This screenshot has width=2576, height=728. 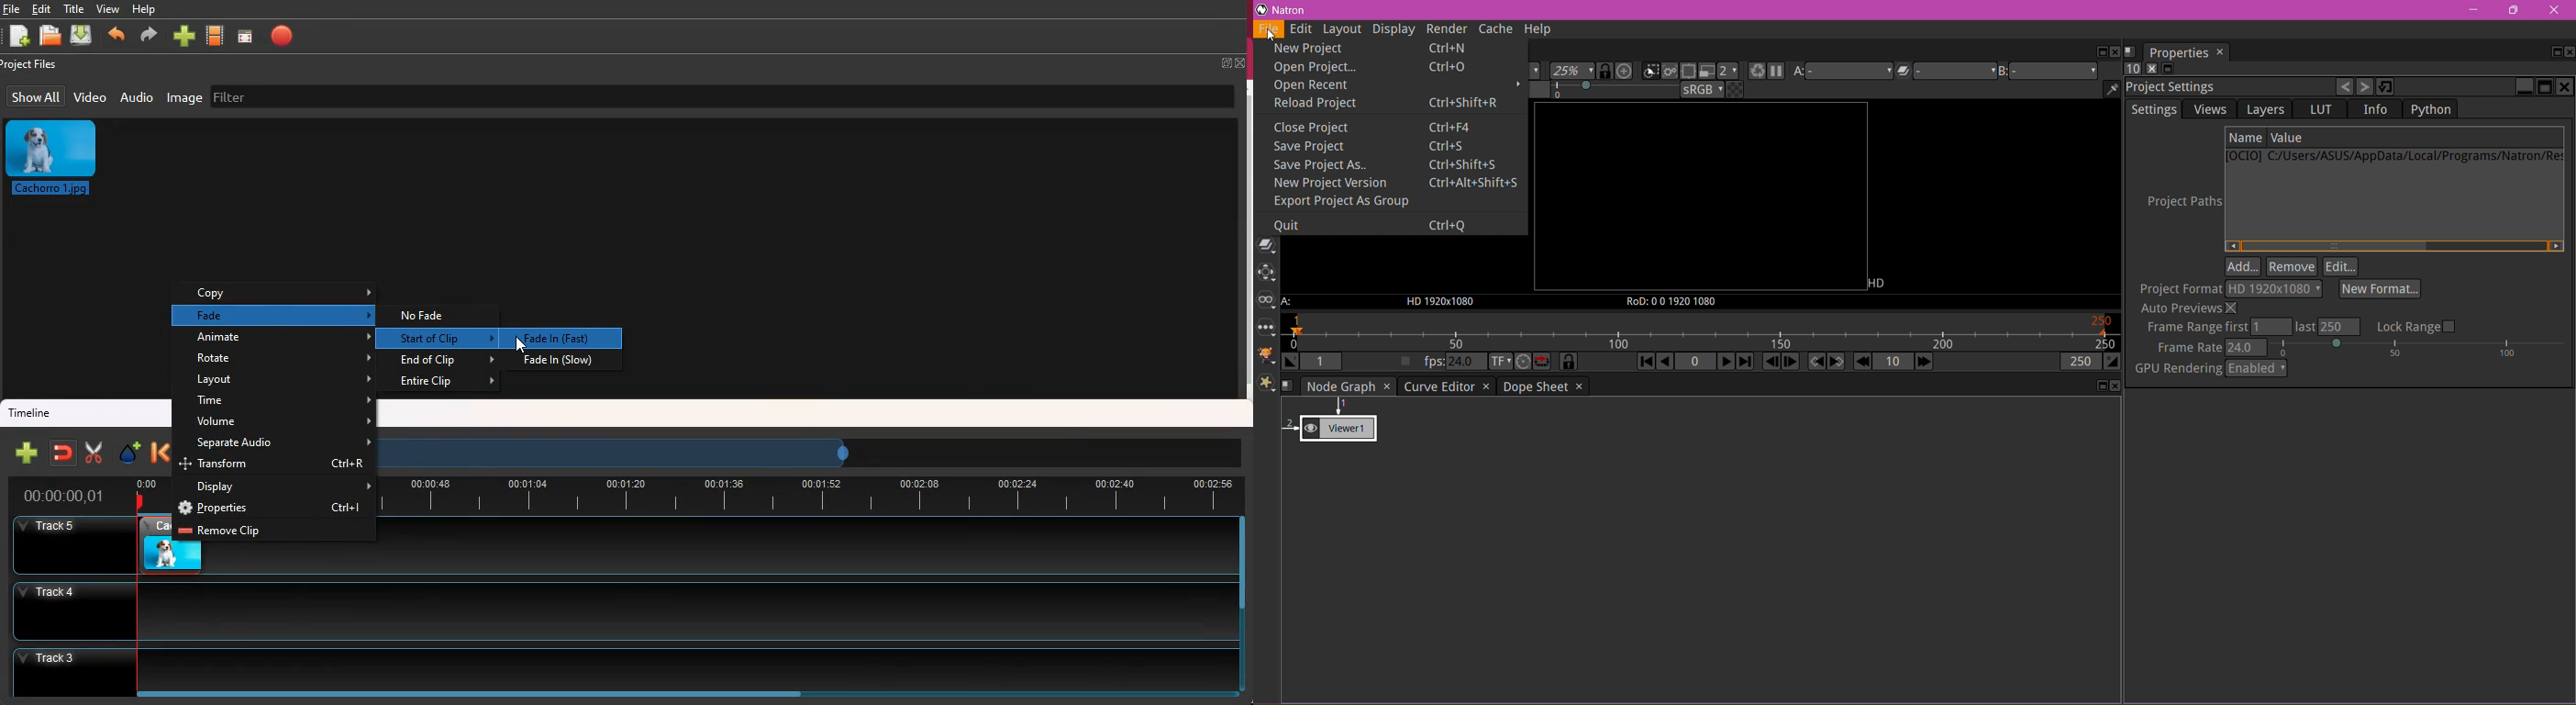 I want to click on timeline, so click(x=33, y=412).